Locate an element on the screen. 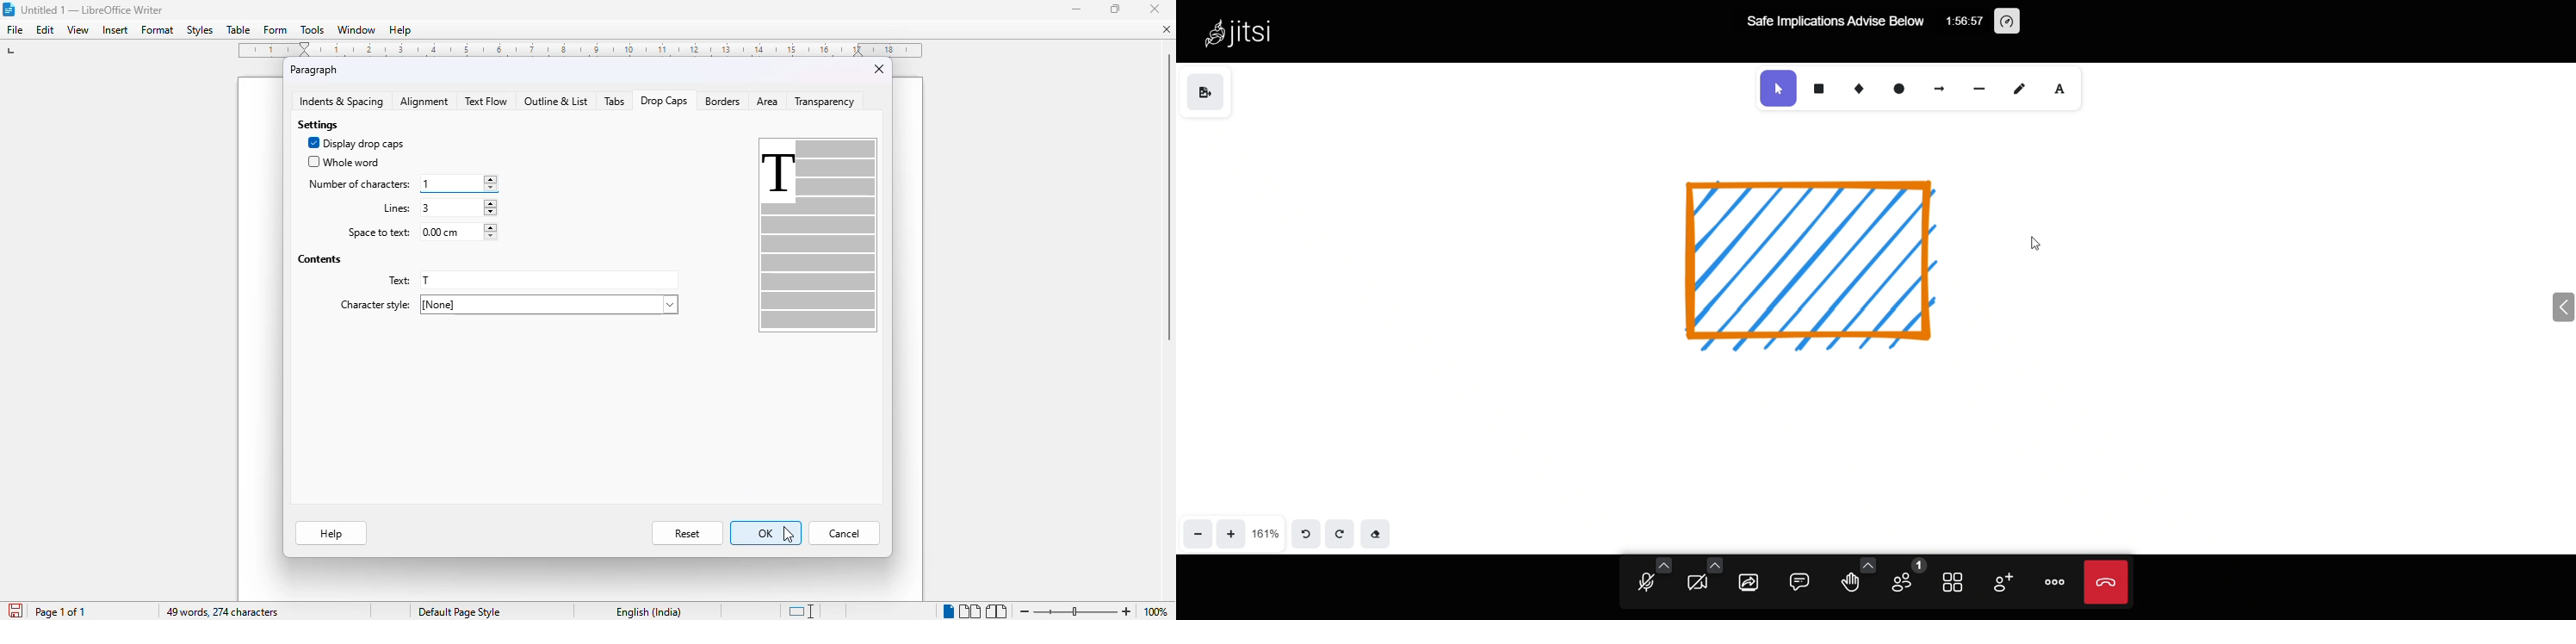  settings is located at coordinates (319, 125).